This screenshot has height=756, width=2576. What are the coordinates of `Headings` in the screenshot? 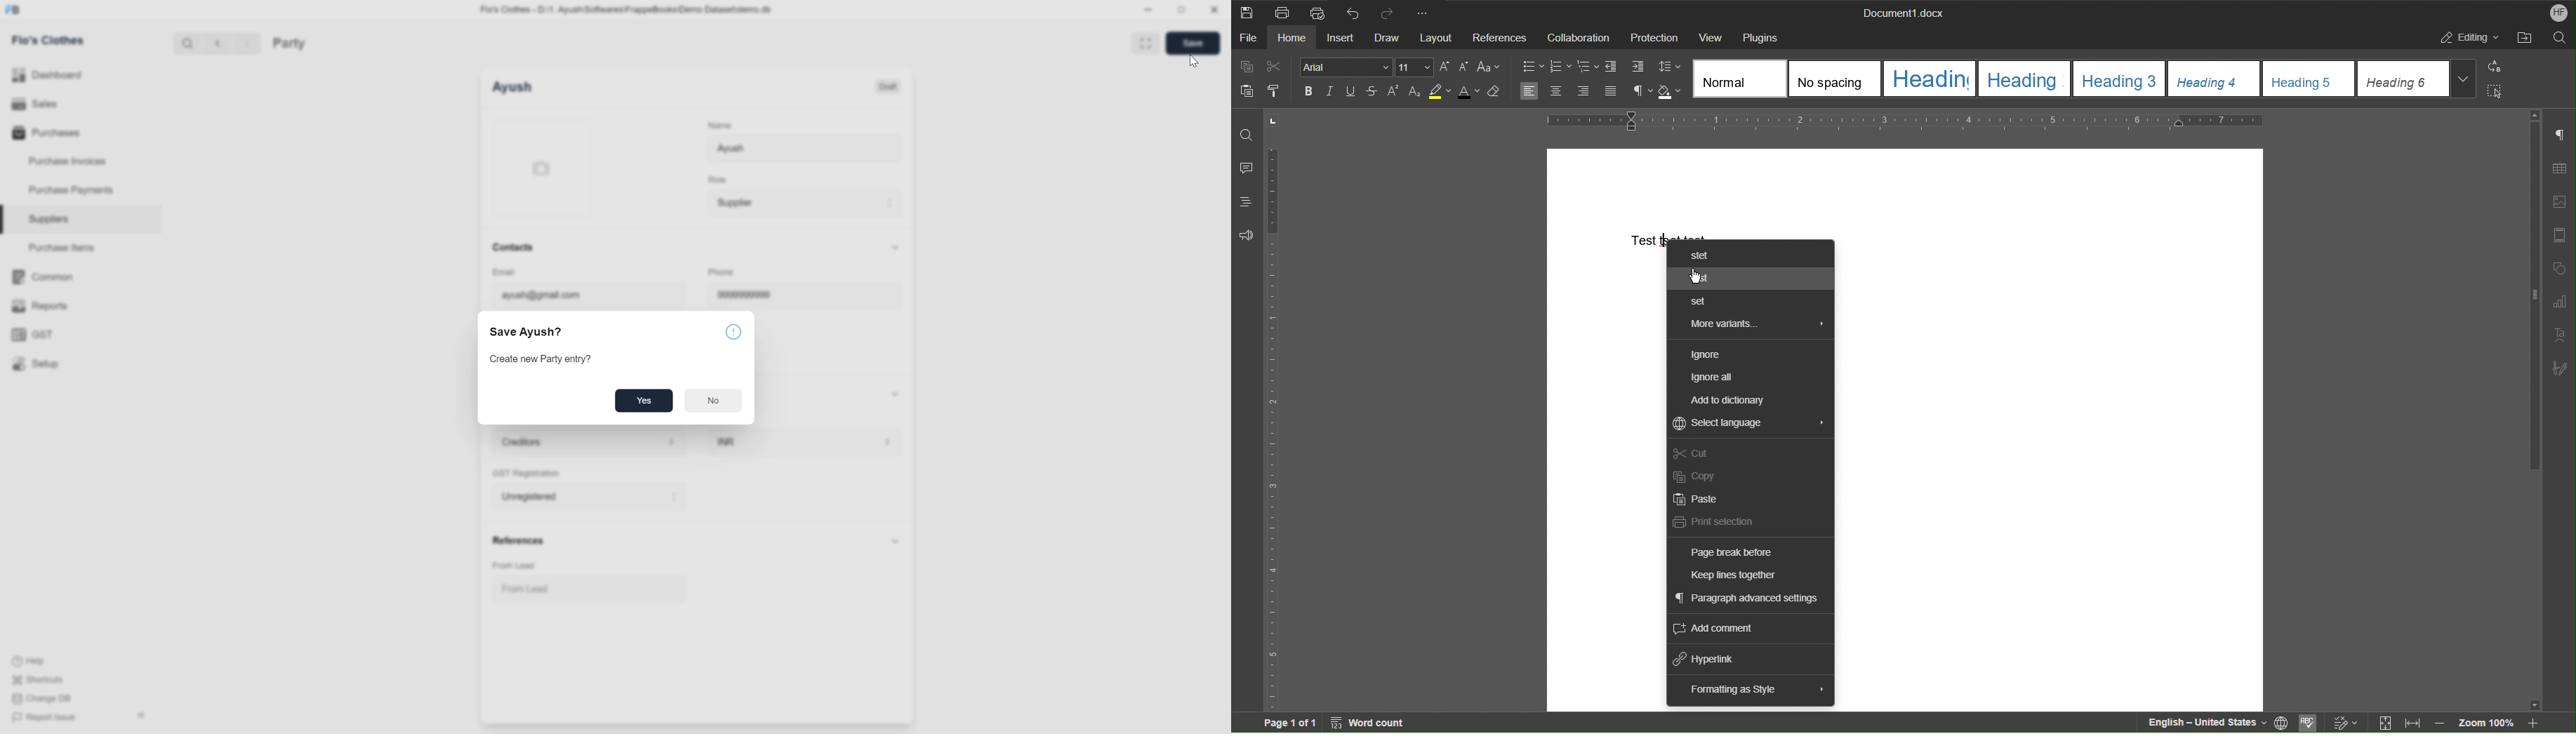 It's located at (1245, 202).